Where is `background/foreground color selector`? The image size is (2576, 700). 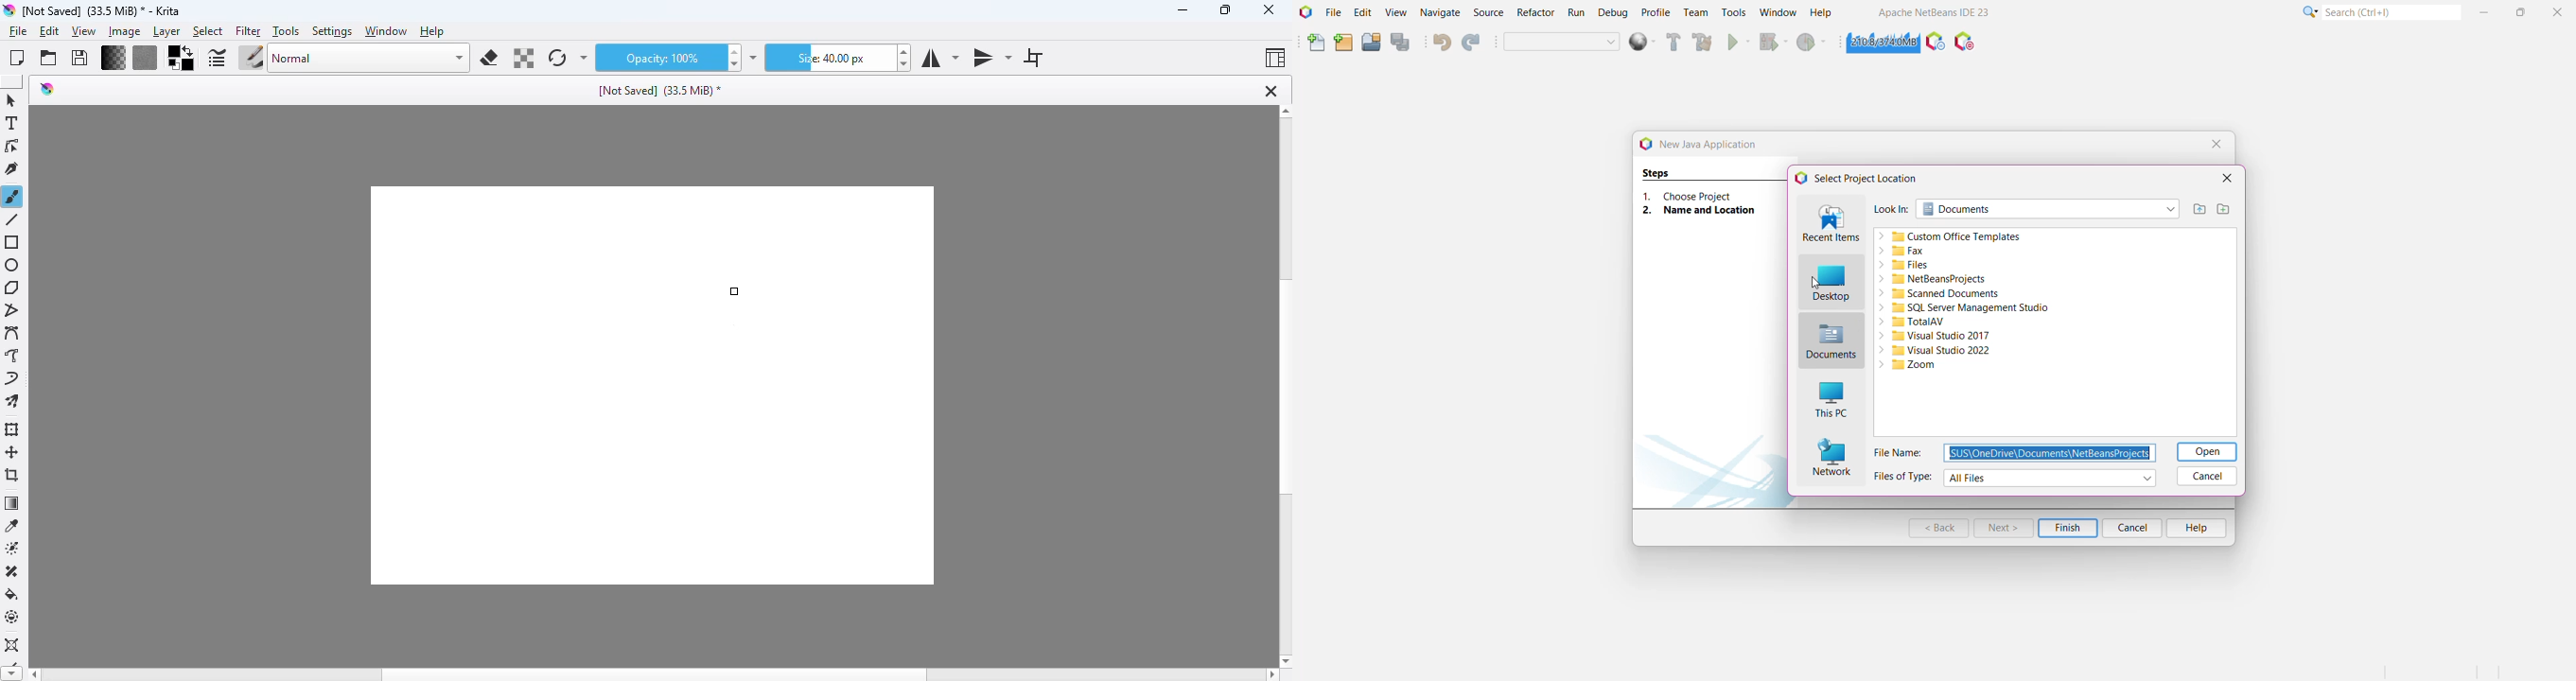 background/foreground color selector is located at coordinates (183, 58).